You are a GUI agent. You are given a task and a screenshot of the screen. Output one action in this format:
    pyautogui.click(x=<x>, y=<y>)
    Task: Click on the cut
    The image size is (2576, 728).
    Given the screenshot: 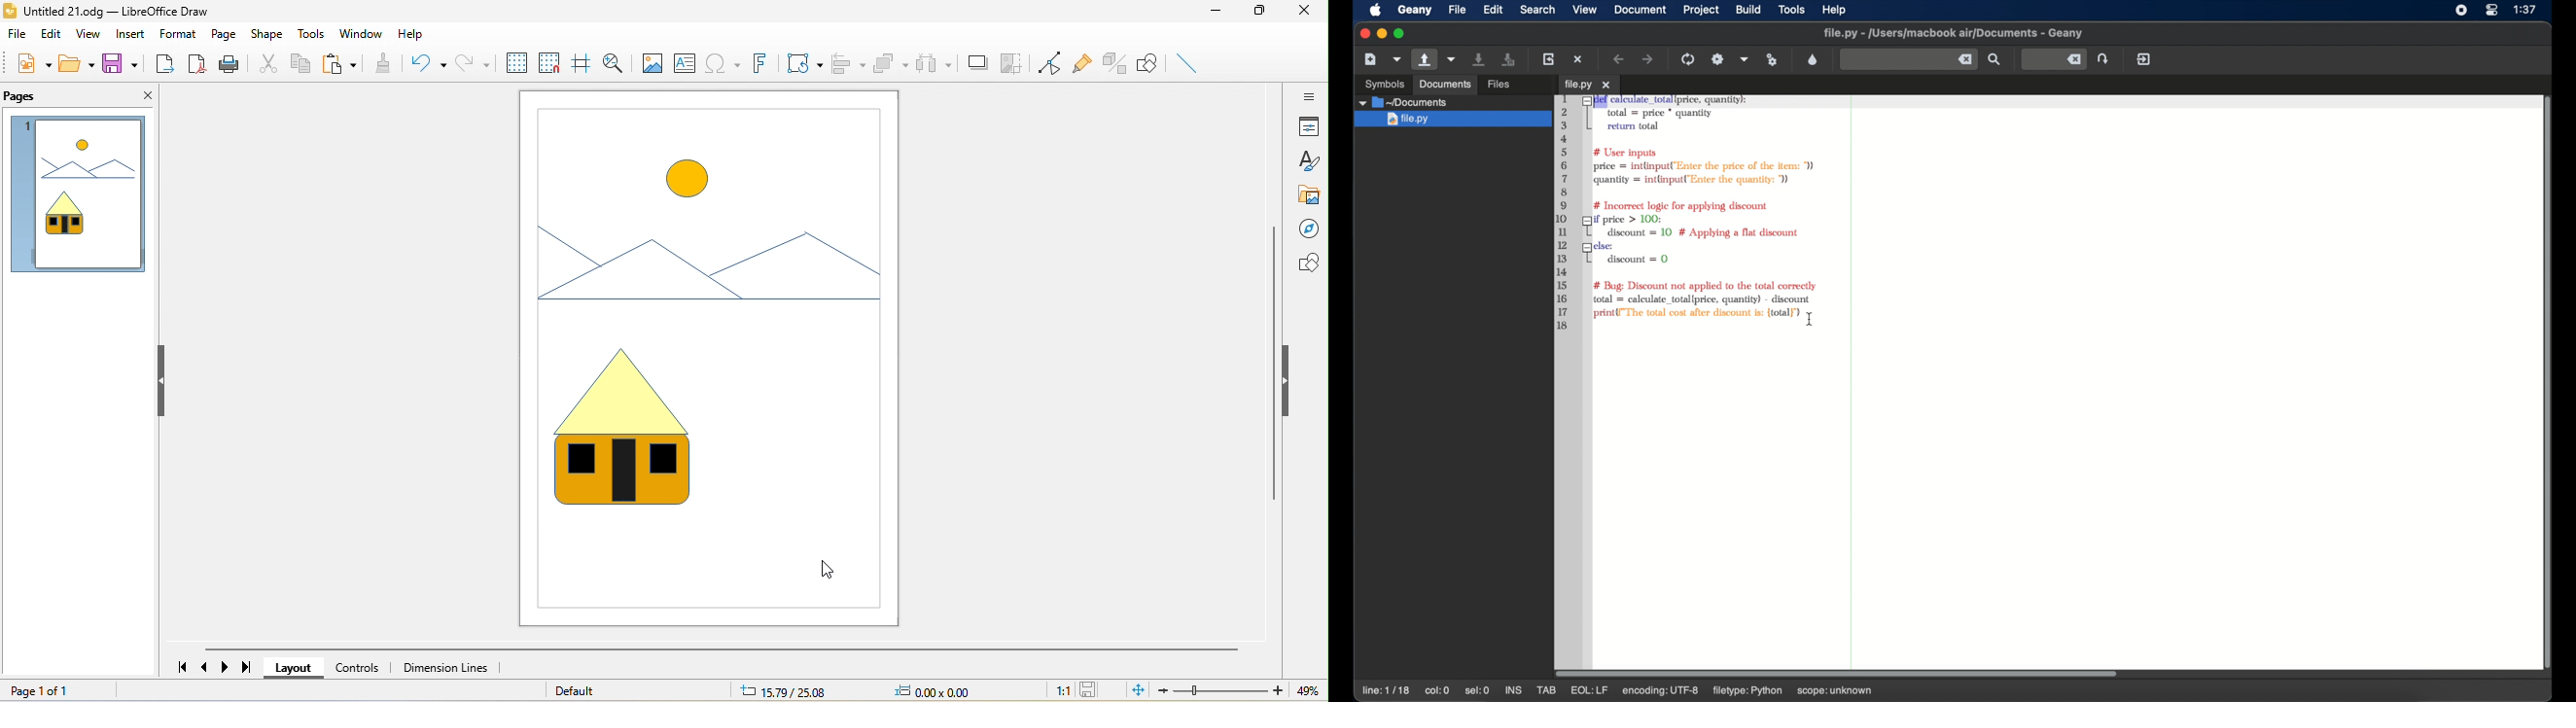 What is the action you would take?
    pyautogui.click(x=267, y=61)
    